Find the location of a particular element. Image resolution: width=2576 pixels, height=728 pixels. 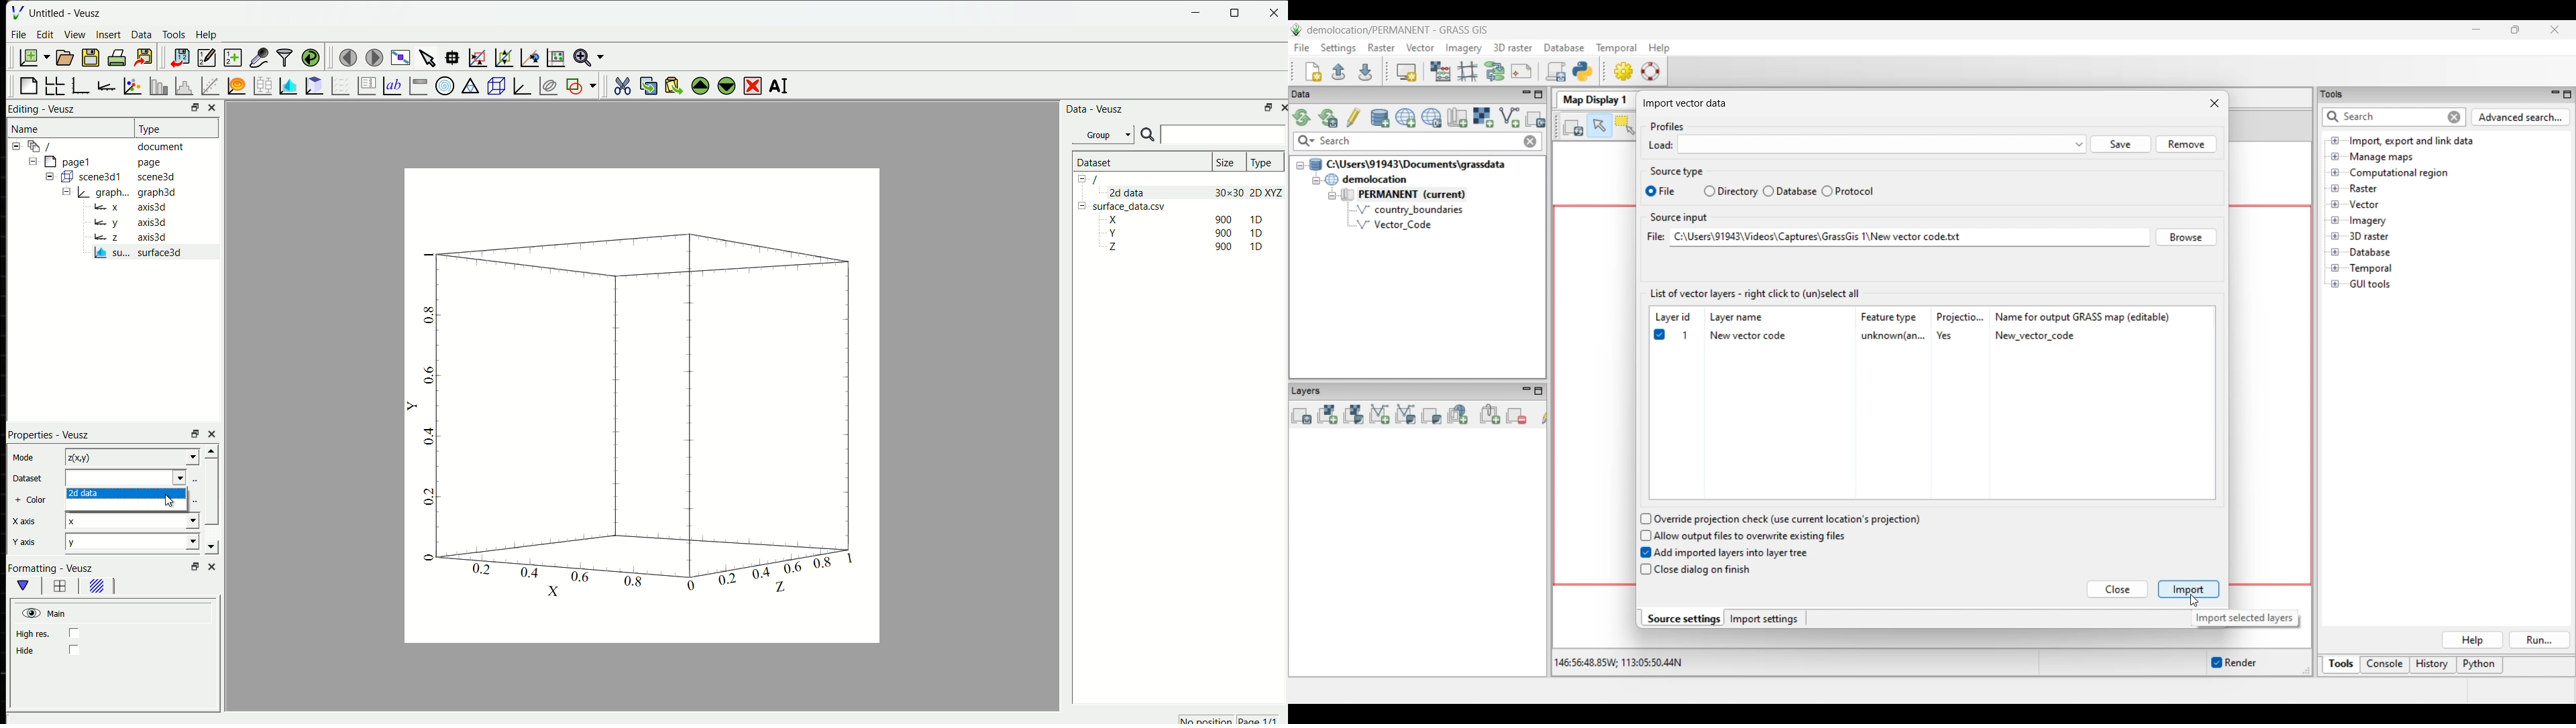

import data is located at coordinates (180, 58).